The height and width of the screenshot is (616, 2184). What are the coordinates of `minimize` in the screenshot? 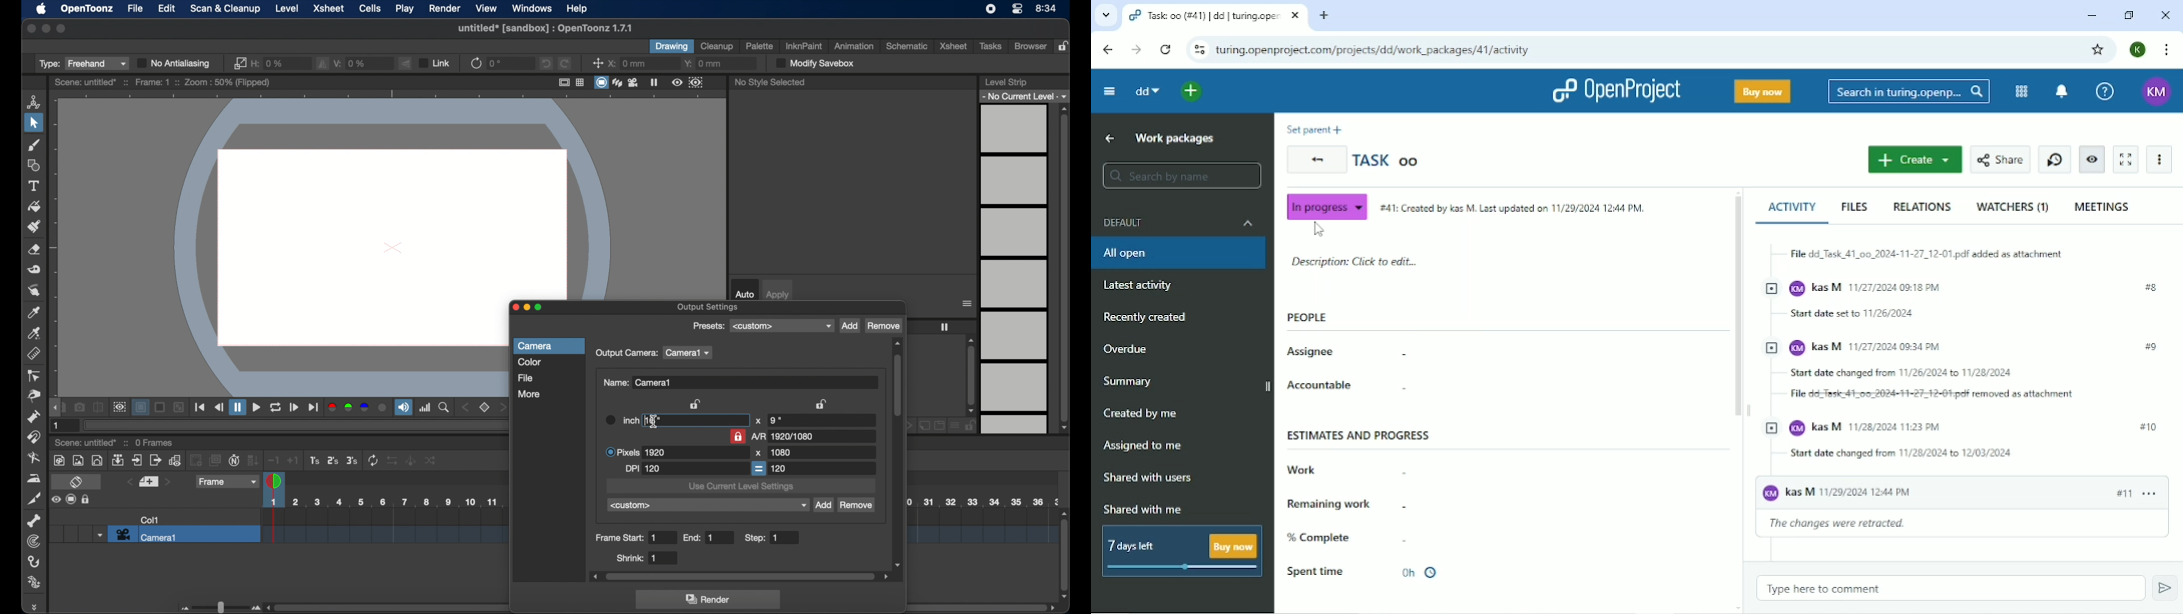 It's located at (45, 28).